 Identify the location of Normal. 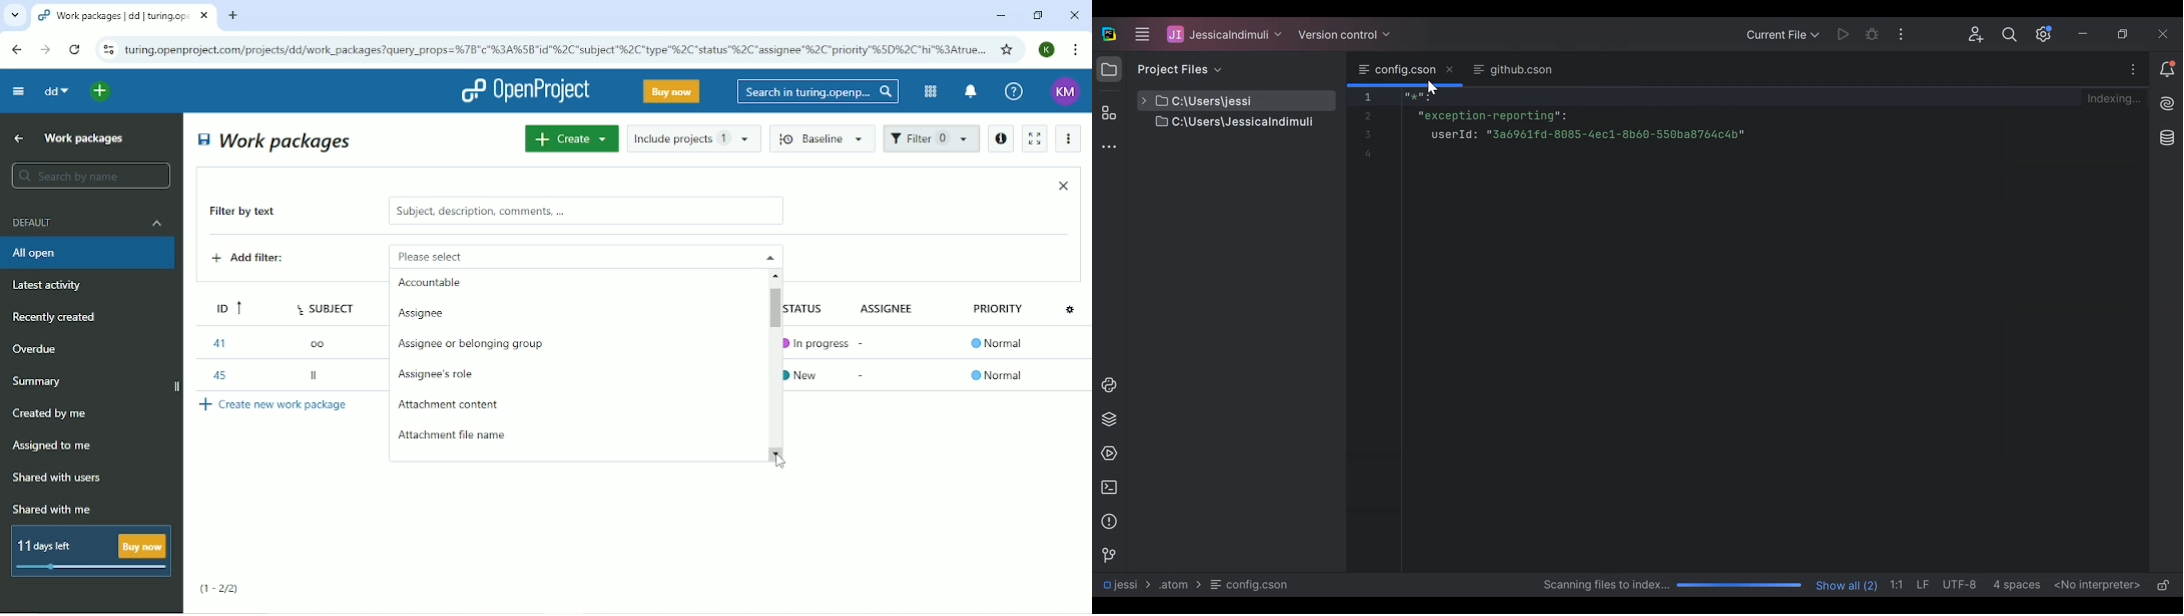
(1000, 345).